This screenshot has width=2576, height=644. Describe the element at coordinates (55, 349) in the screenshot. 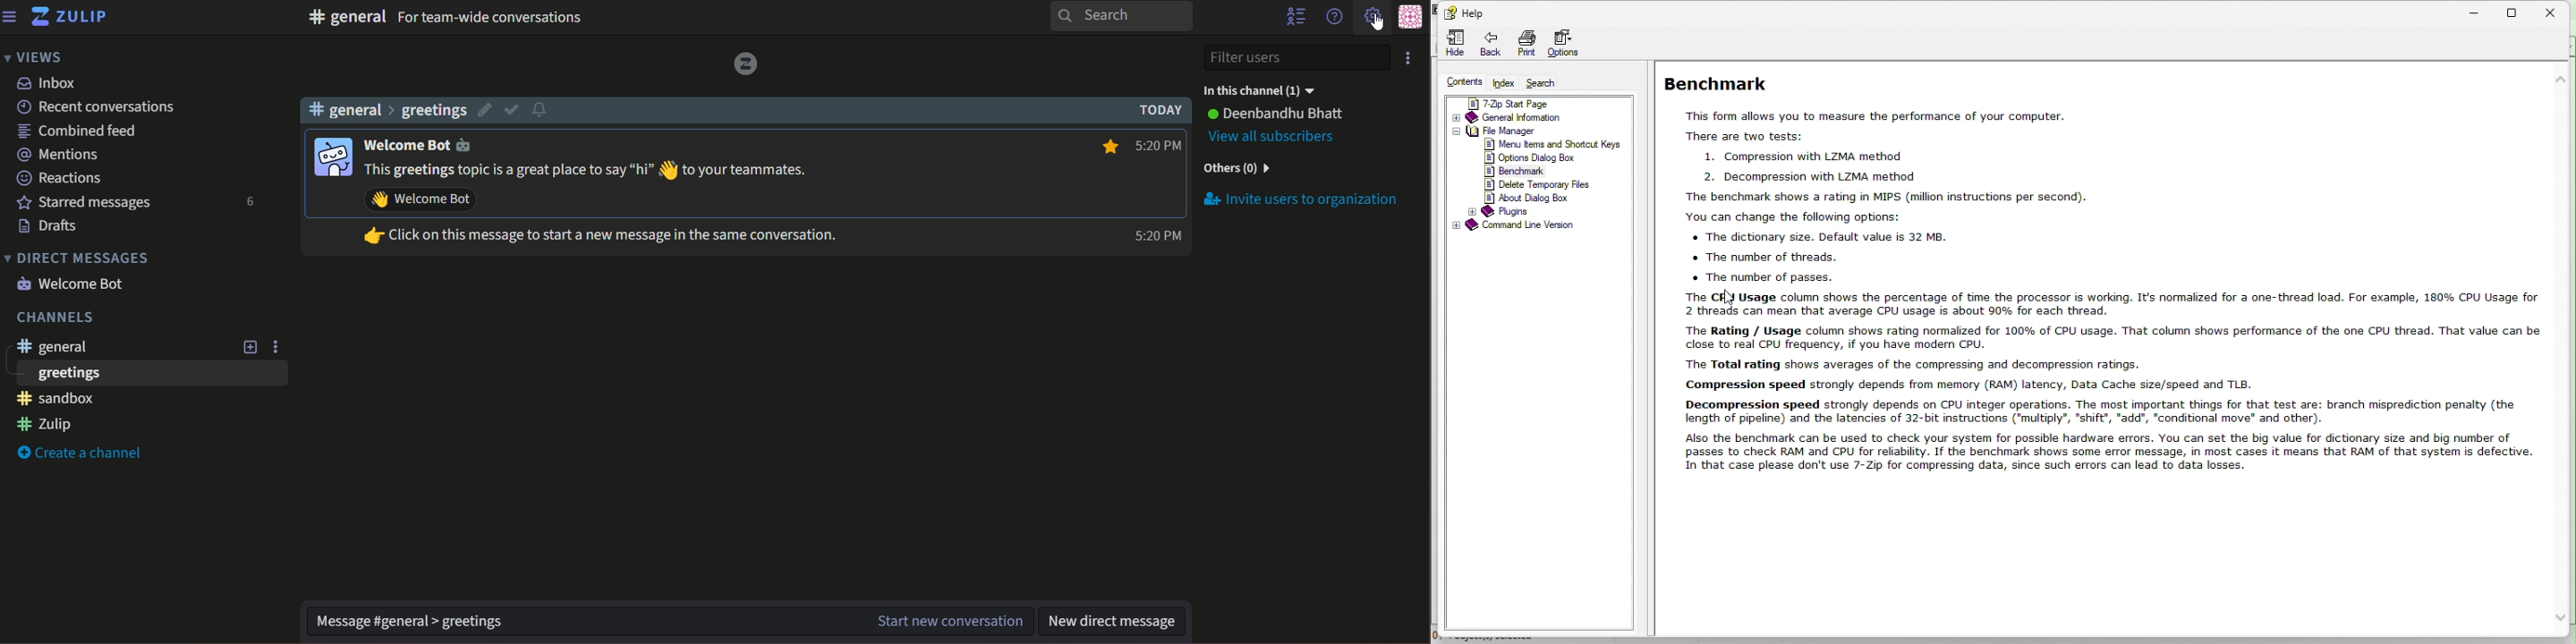

I see `general` at that location.